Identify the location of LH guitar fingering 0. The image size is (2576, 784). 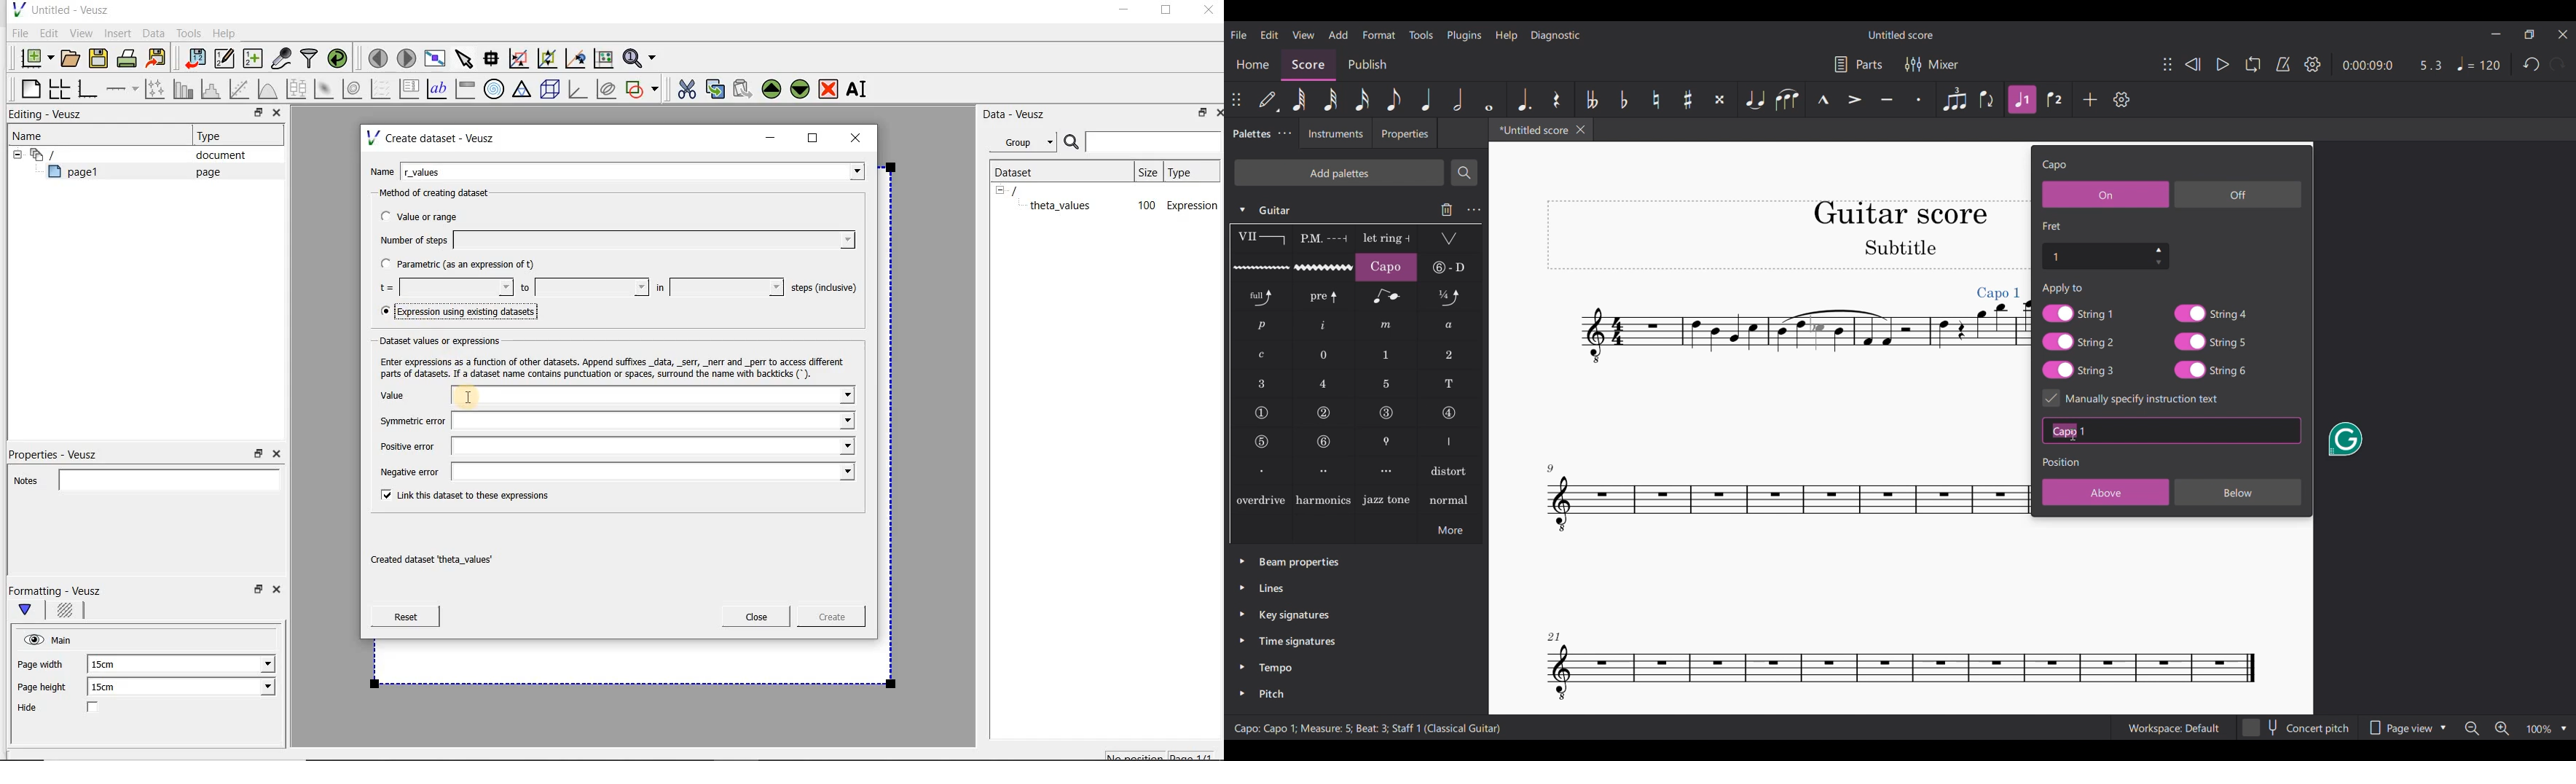
(1325, 354).